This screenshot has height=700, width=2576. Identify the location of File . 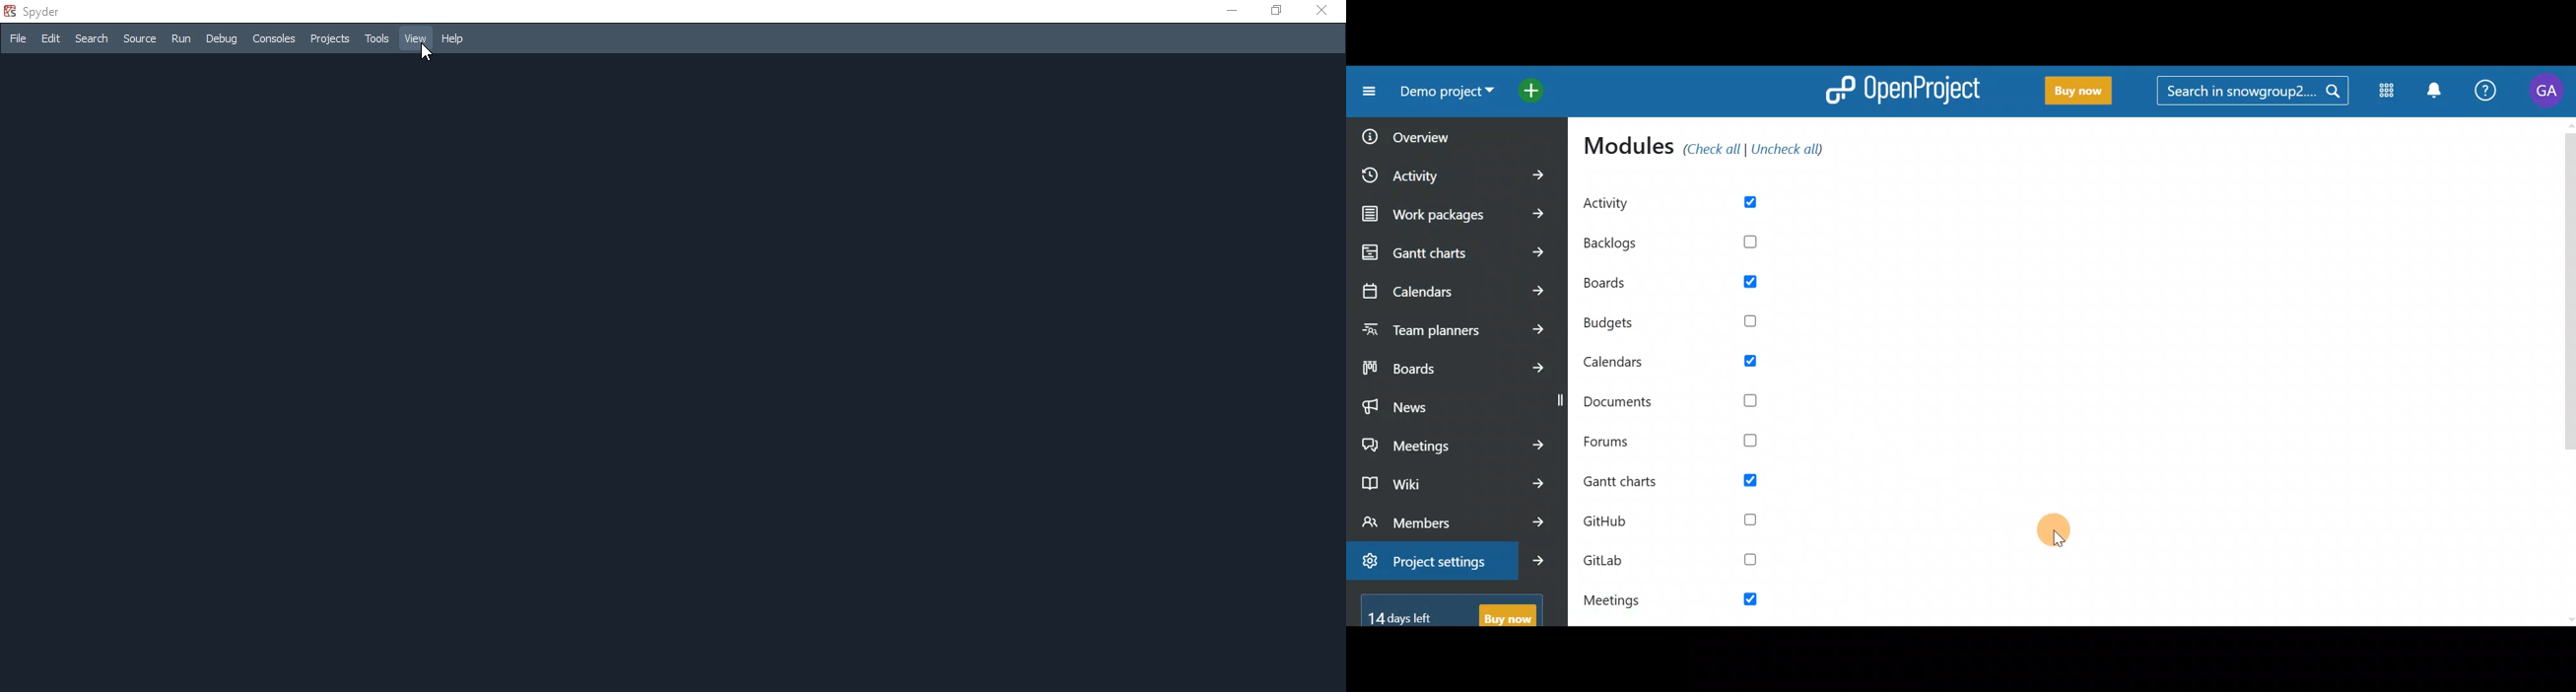
(17, 38).